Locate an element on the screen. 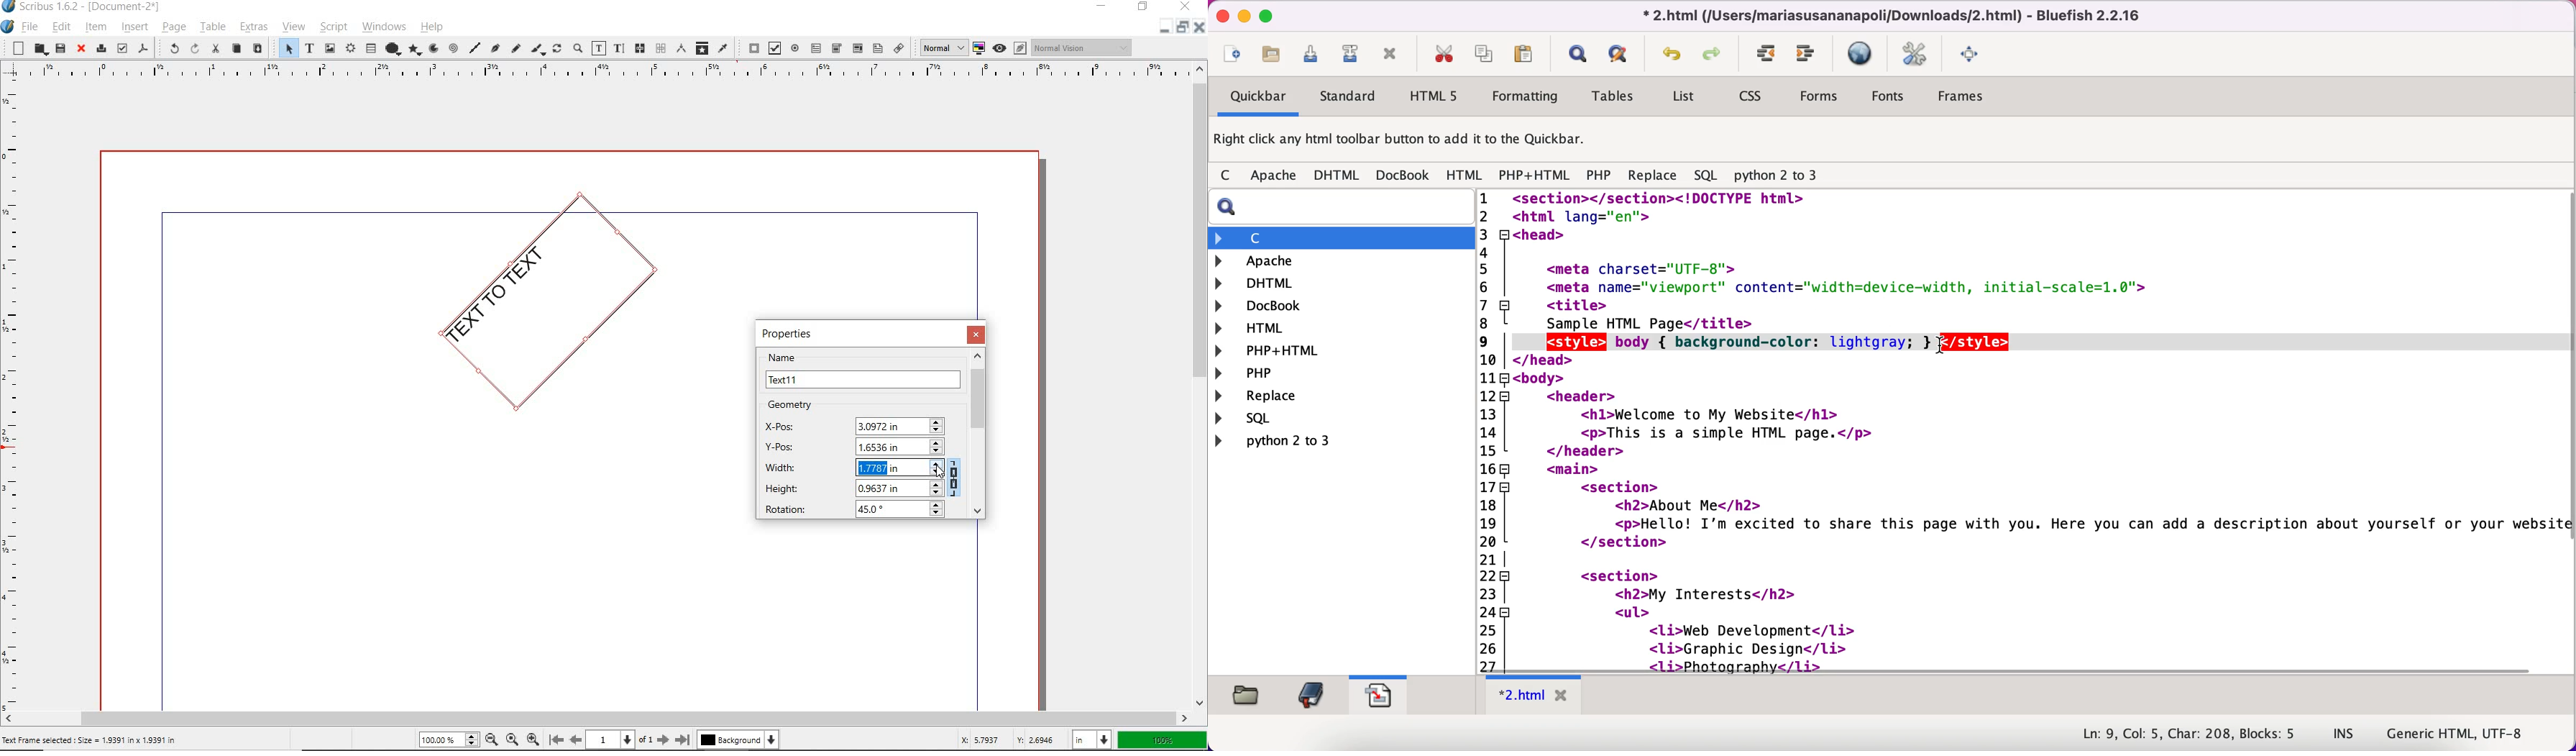 The image size is (2576, 756). restore is located at coordinates (1184, 29).